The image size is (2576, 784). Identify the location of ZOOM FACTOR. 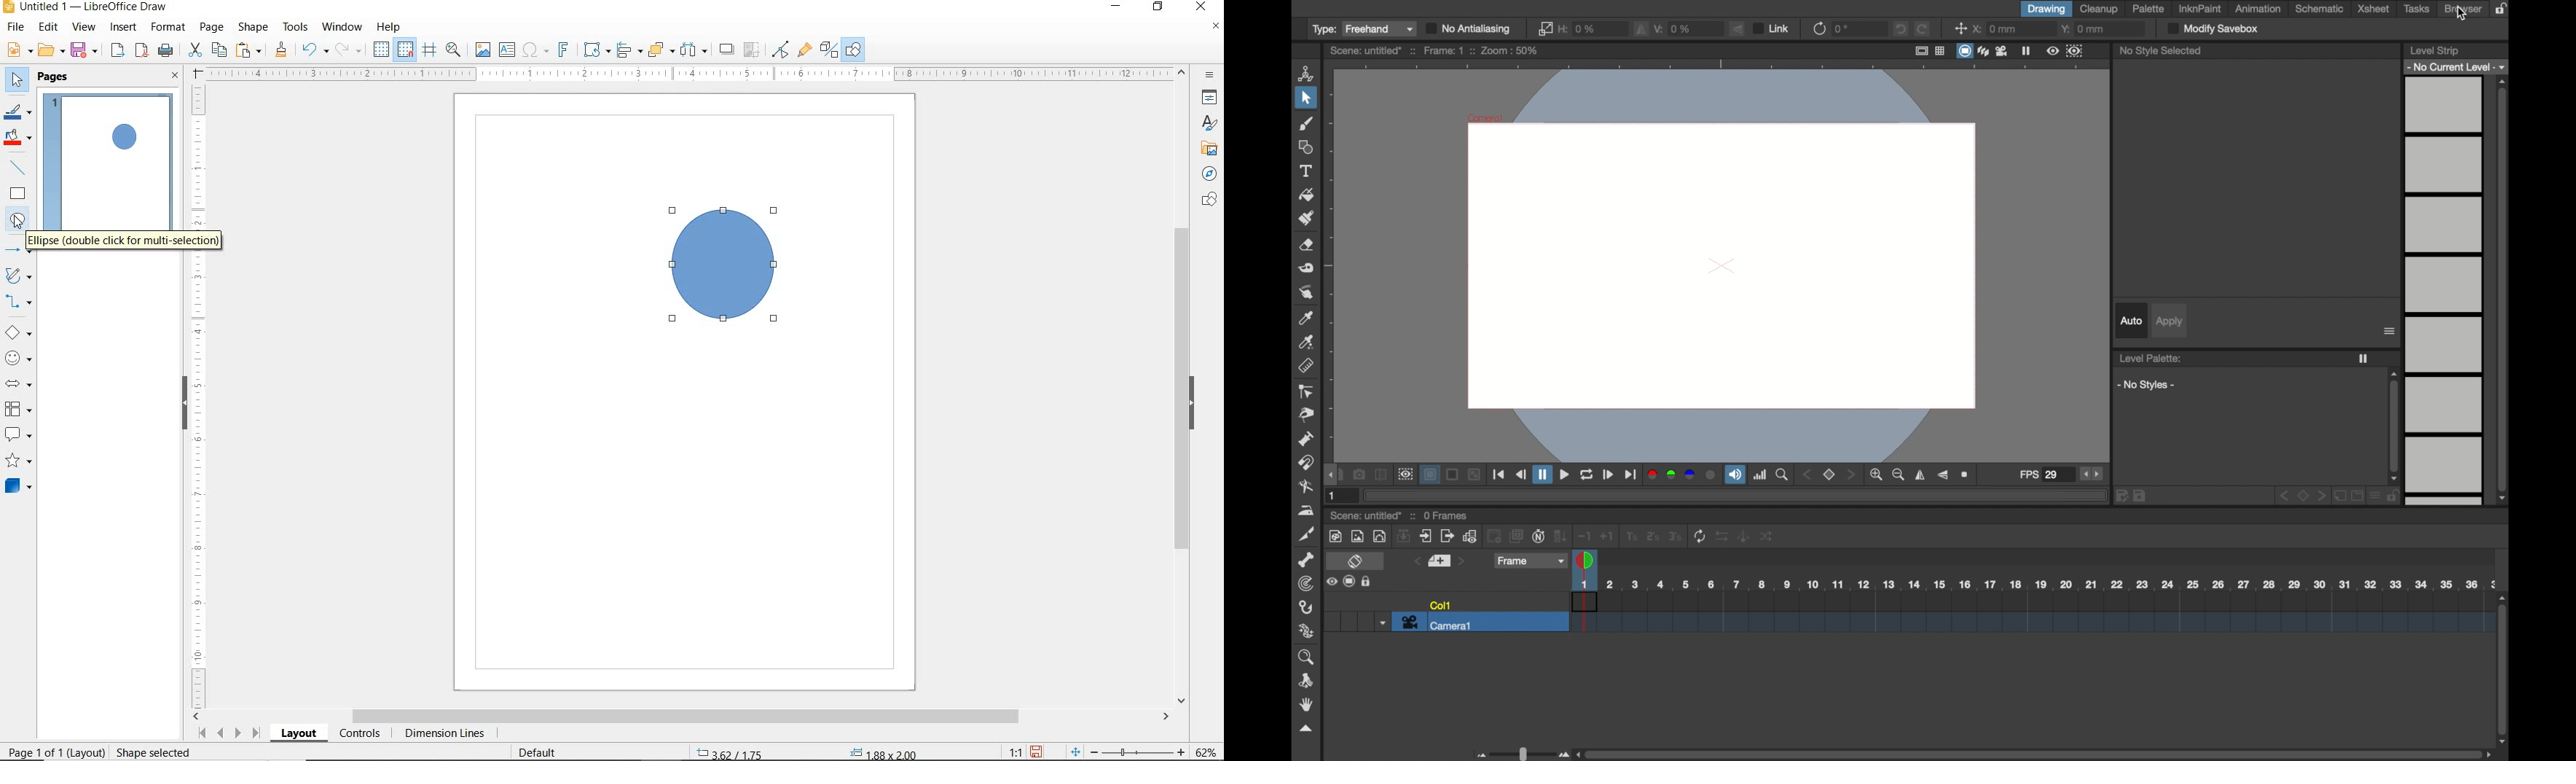
(1206, 749).